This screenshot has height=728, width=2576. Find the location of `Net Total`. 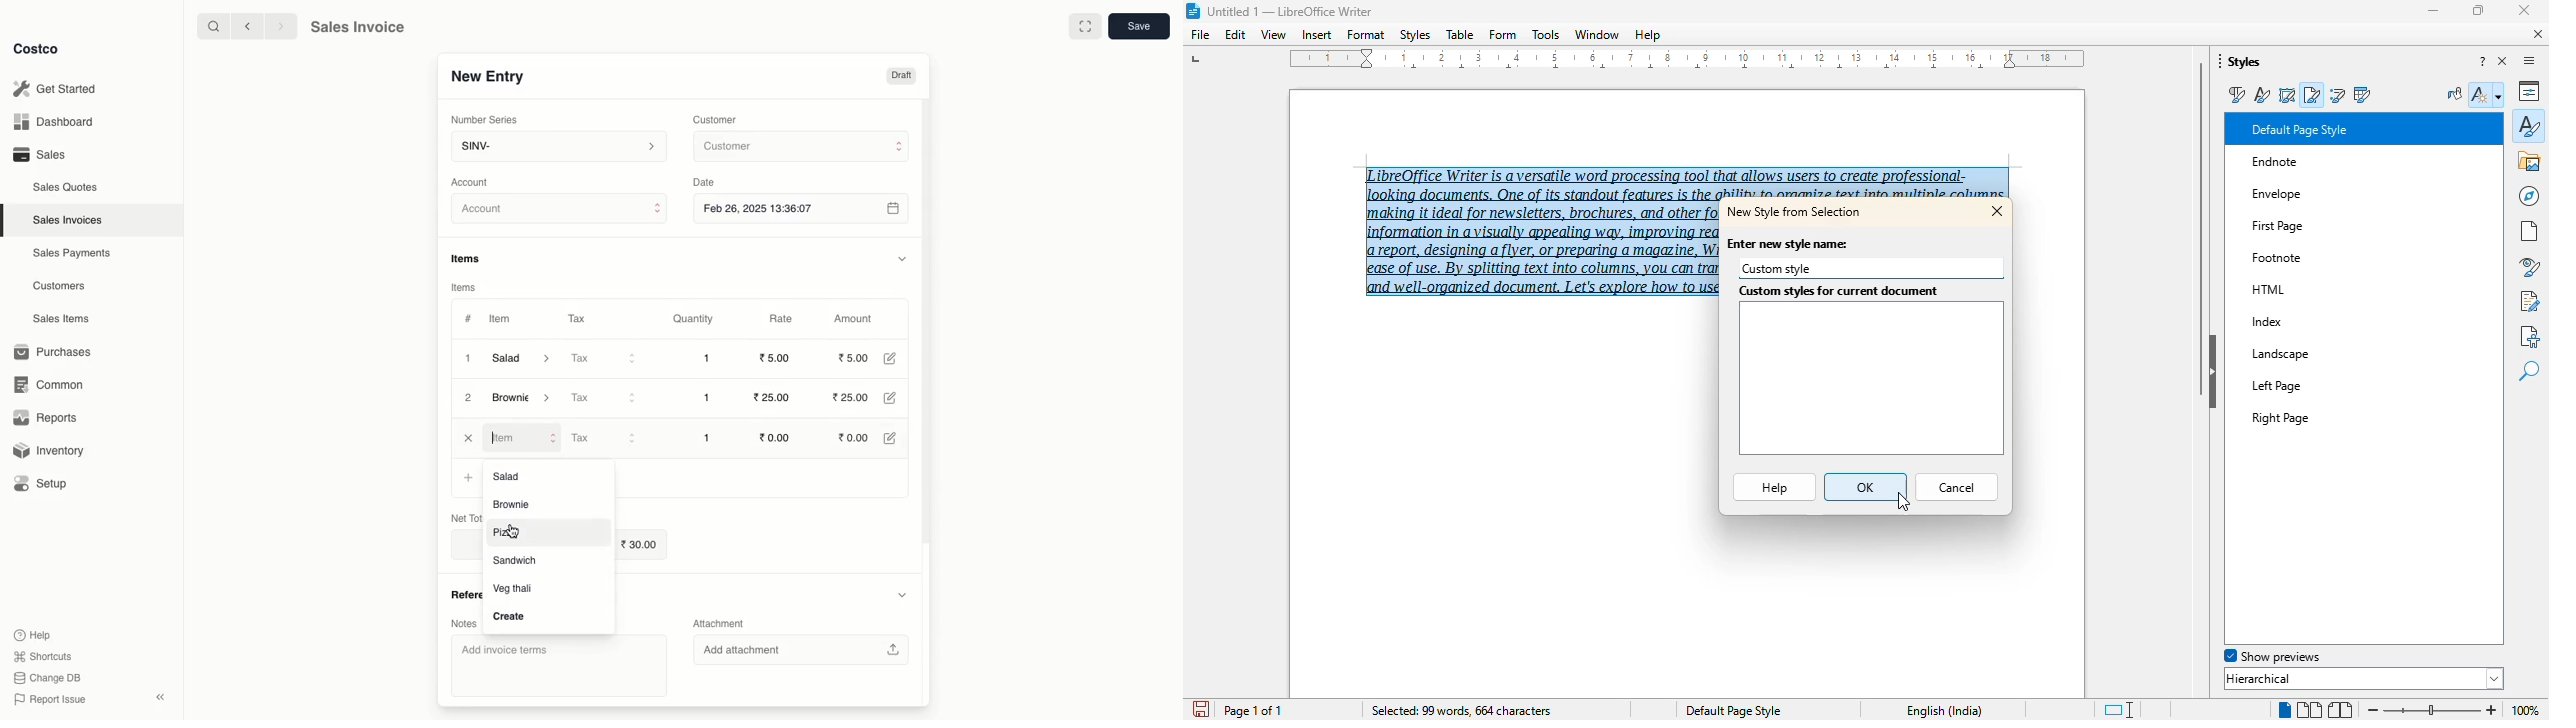

Net Total is located at coordinates (456, 516).